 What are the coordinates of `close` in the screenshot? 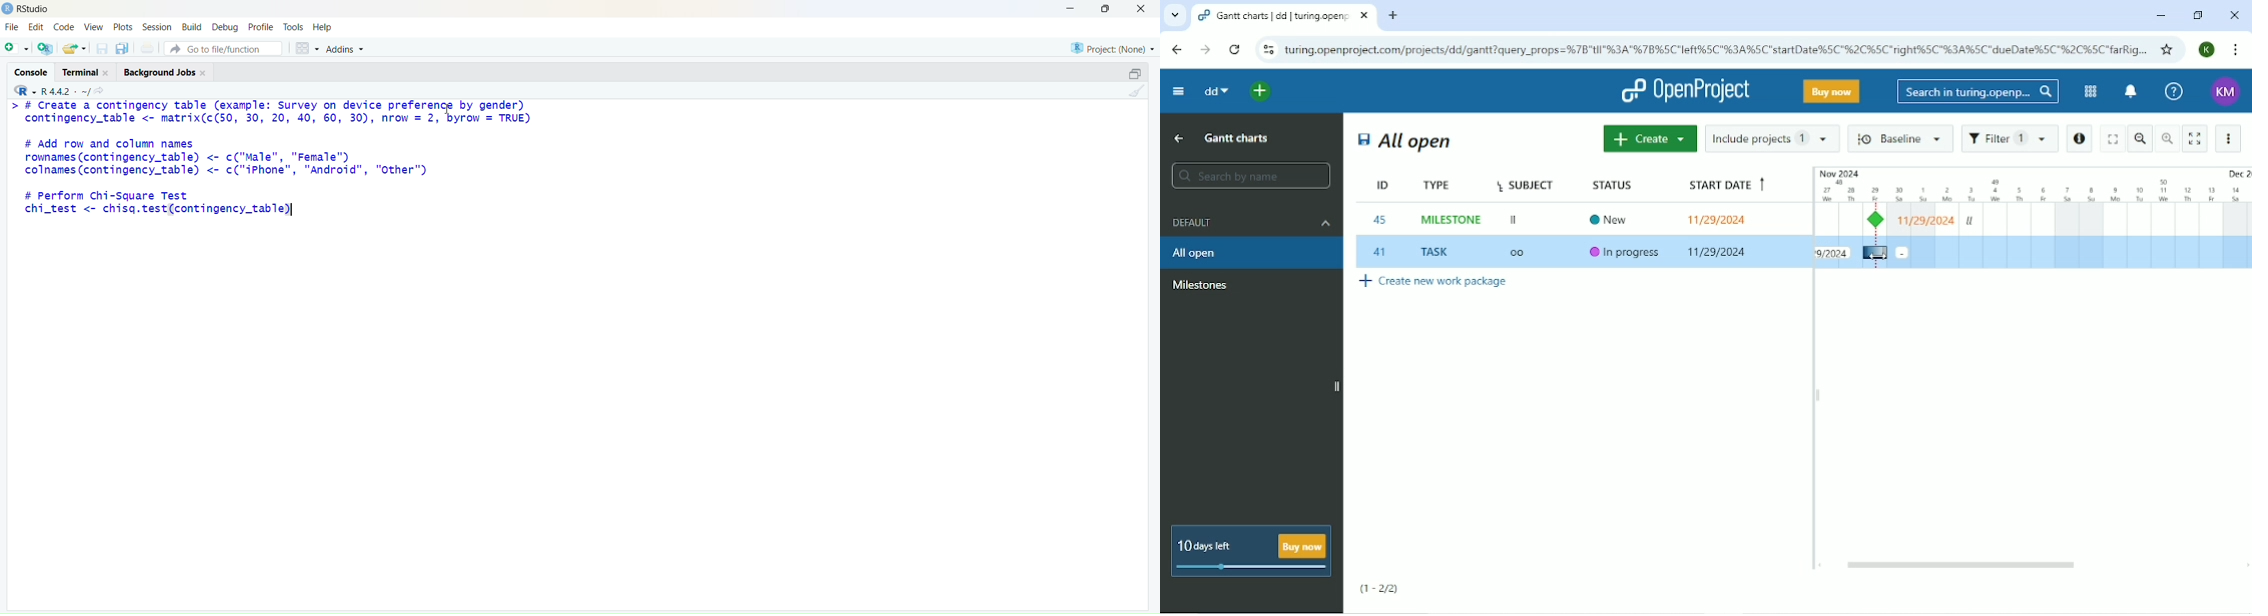 It's located at (107, 73).